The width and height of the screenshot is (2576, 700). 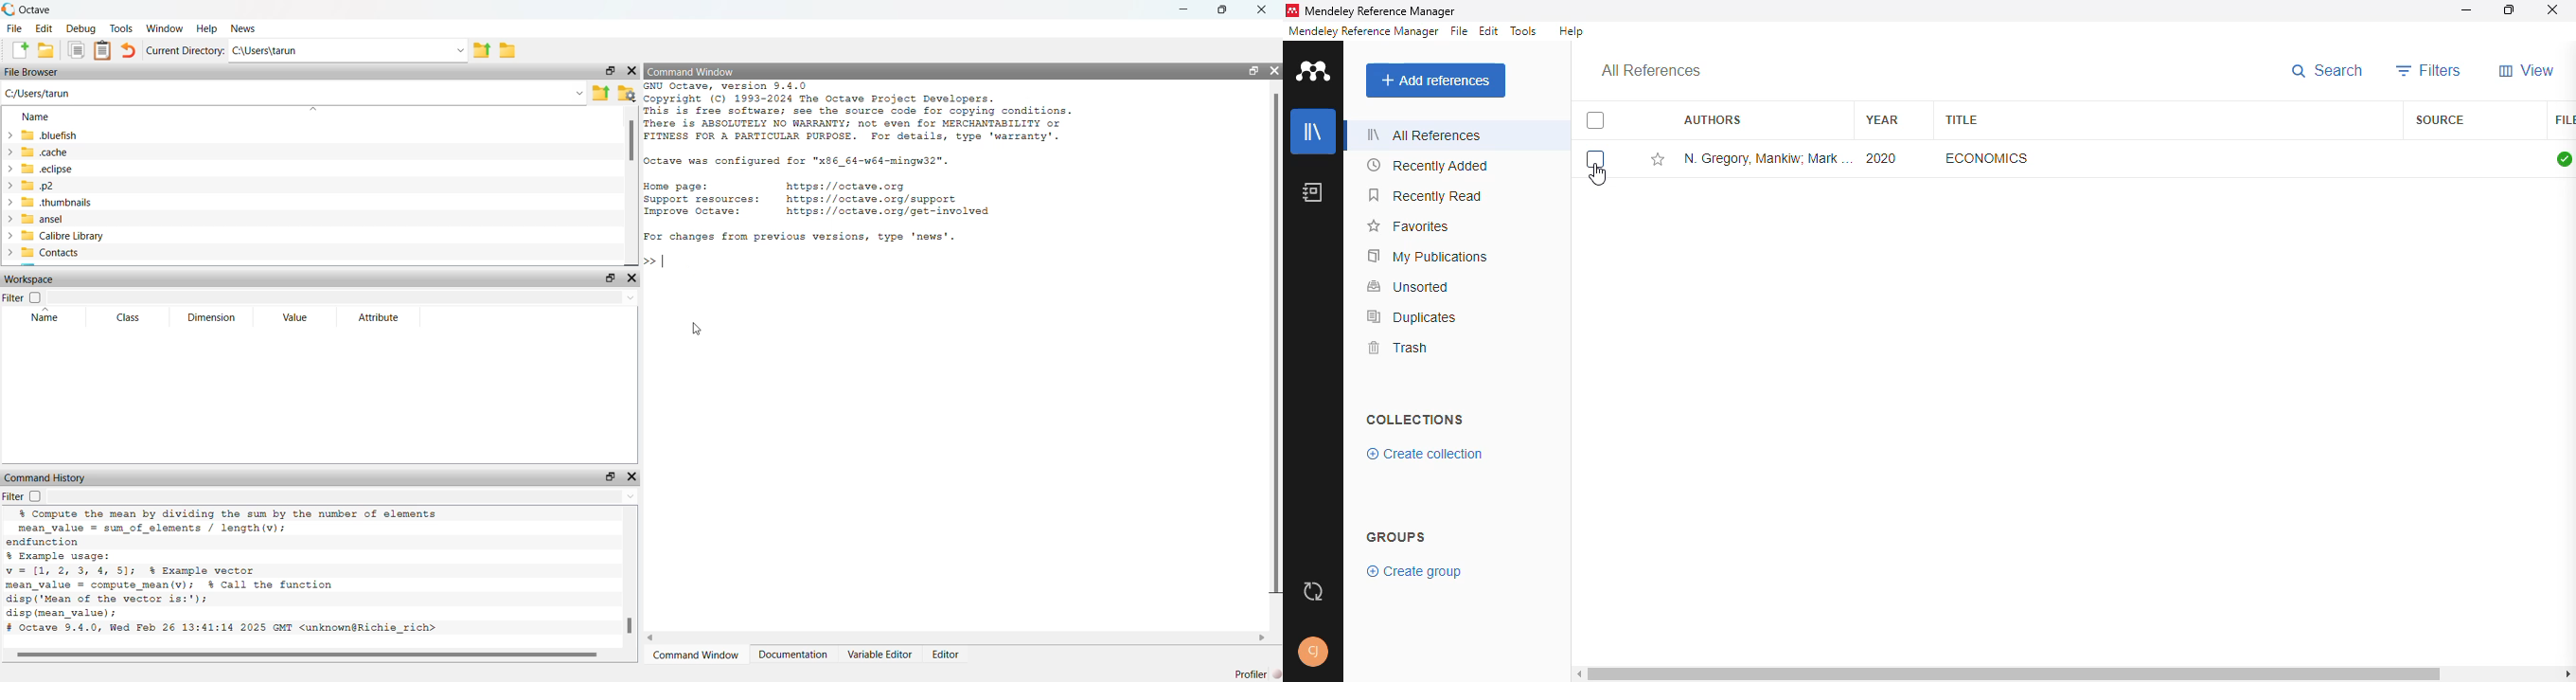 What do you see at coordinates (481, 50) in the screenshot?
I see `share folder` at bounding box center [481, 50].